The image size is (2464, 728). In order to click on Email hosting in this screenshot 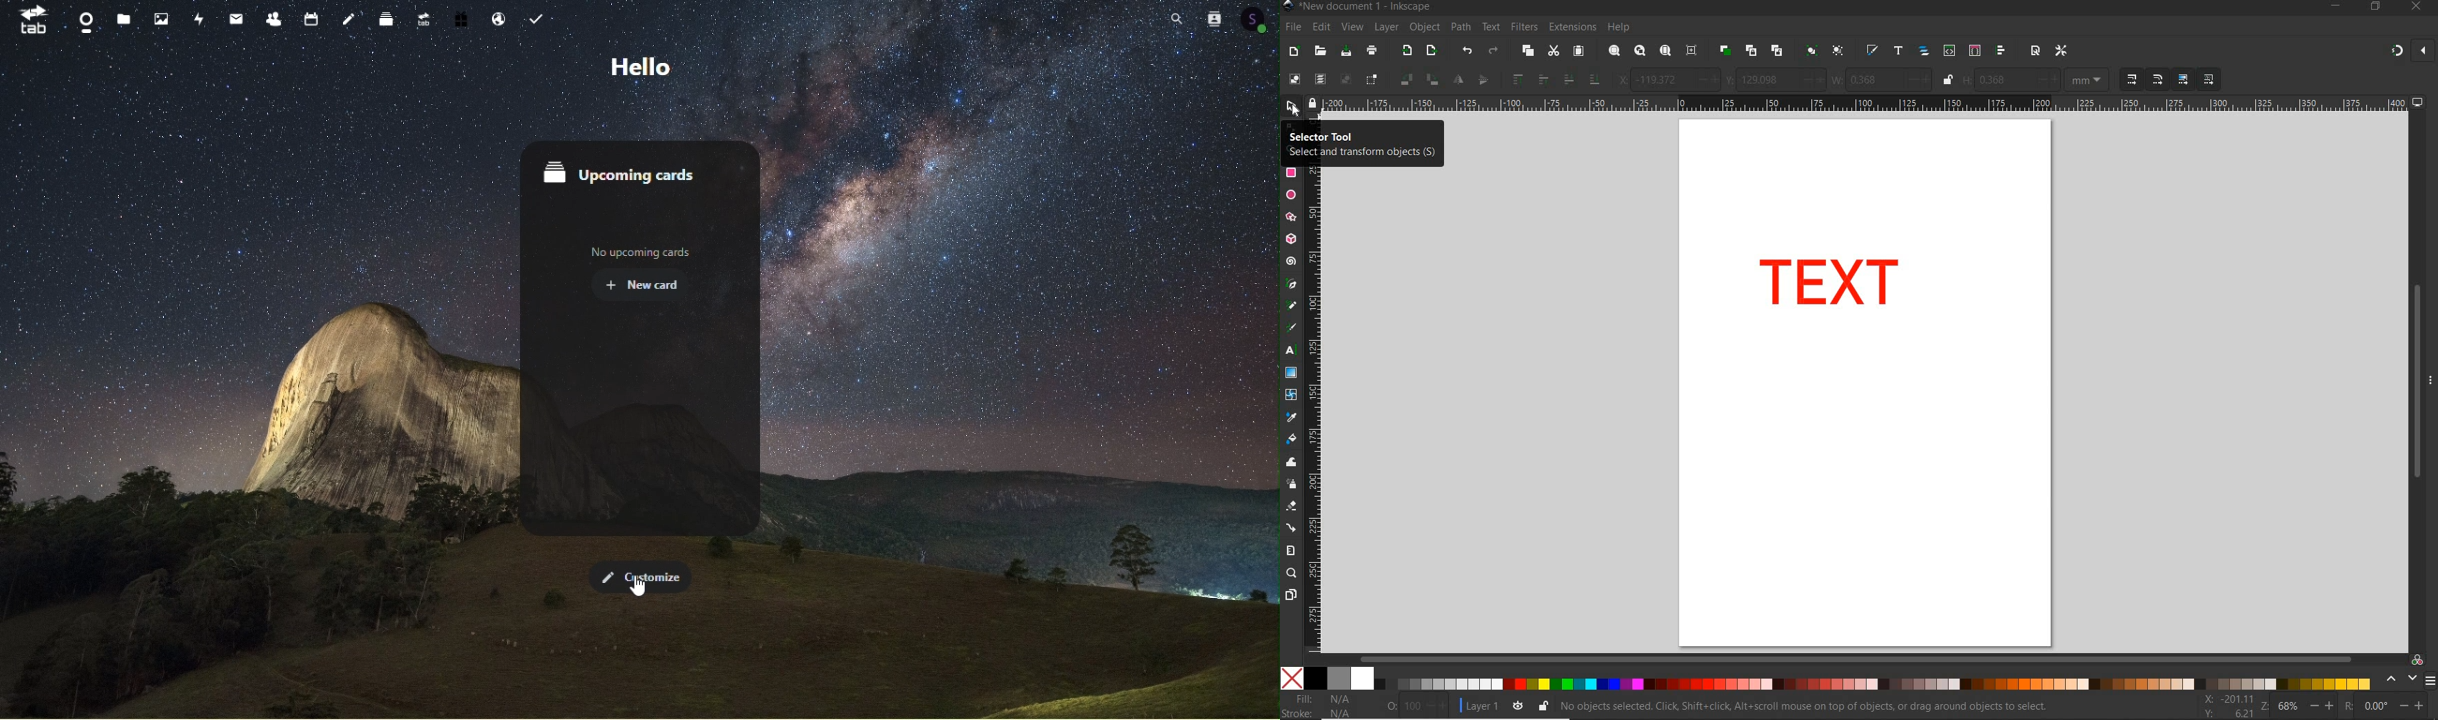, I will do `click(497, 20)`.